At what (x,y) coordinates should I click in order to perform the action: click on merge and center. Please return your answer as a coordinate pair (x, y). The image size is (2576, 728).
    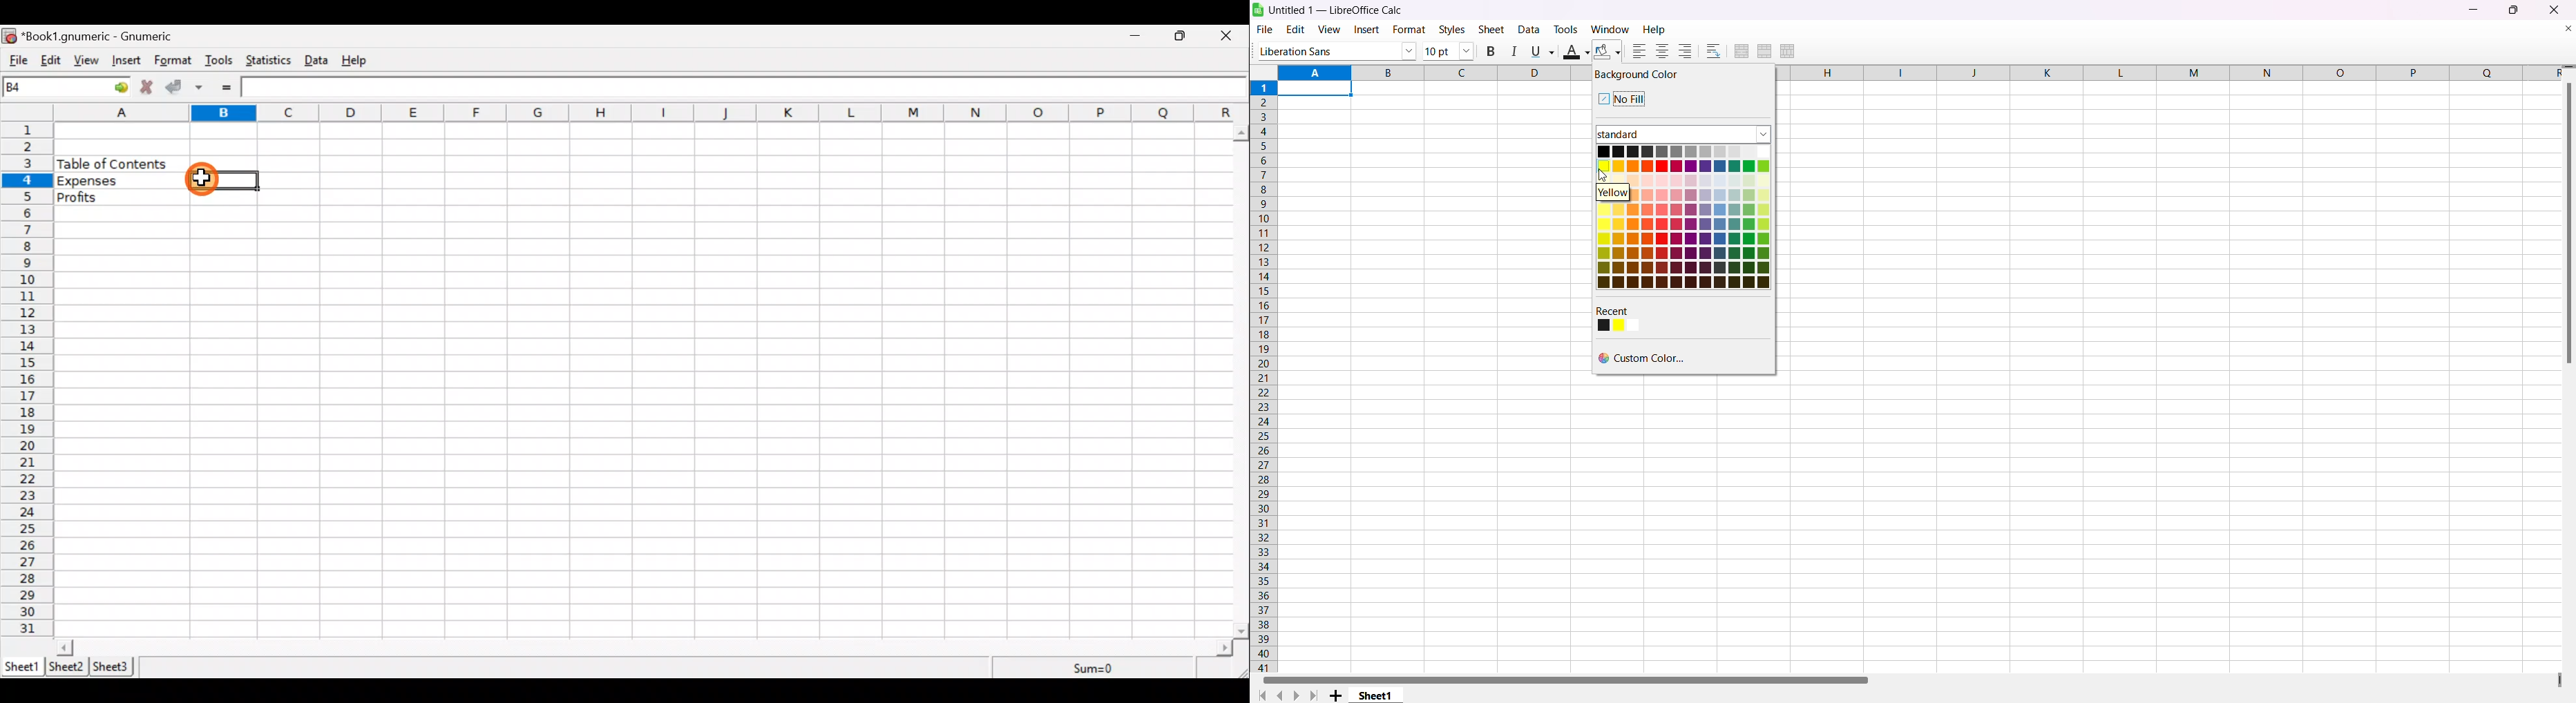
    Looking at the image, I should click on (1741, 49).